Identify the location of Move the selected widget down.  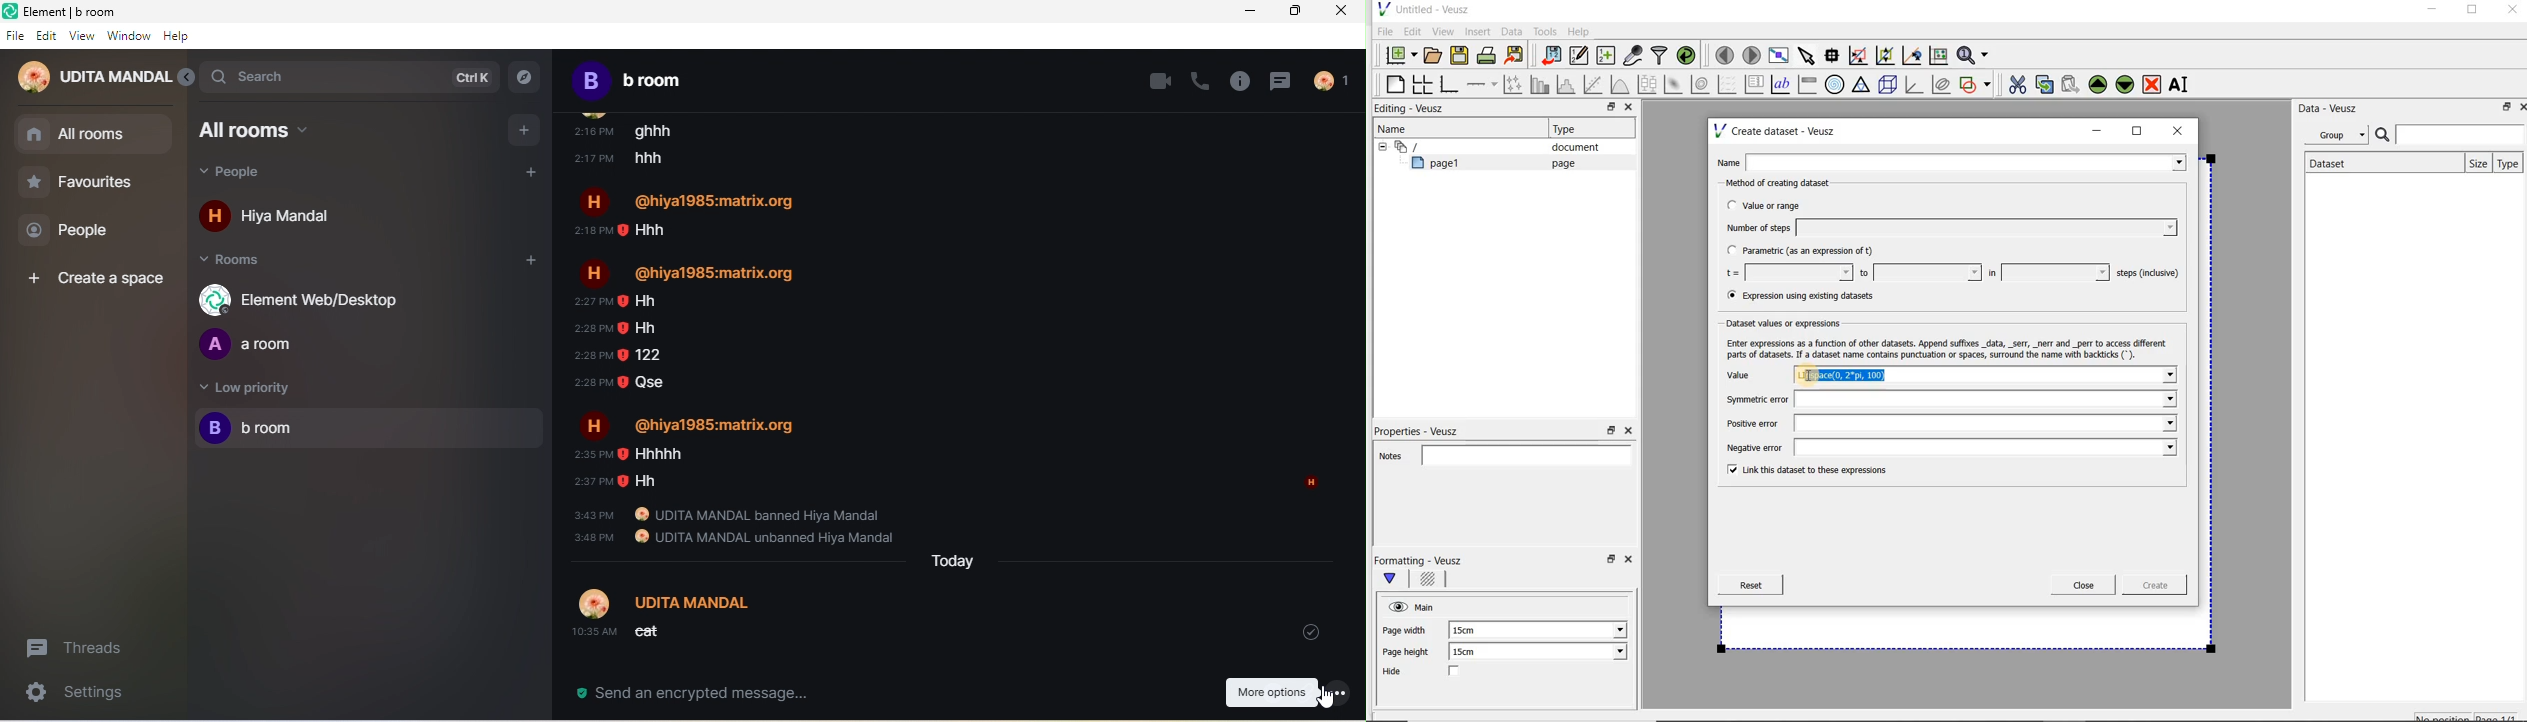
(2126, 84).